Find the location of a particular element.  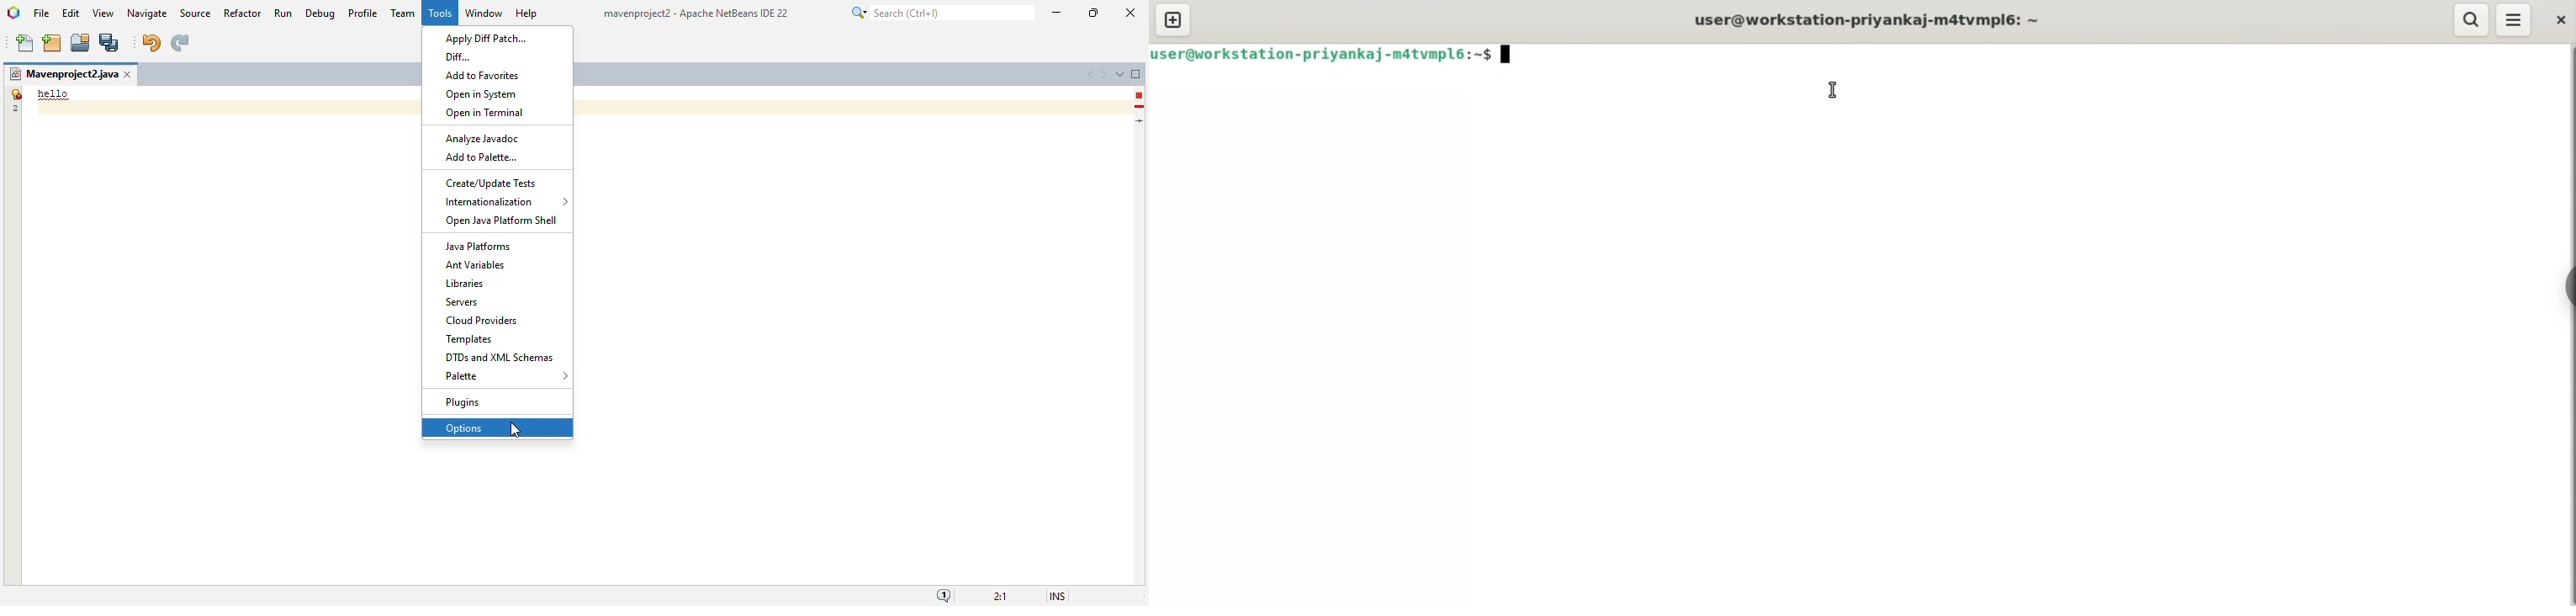

cloud providers is located at coordinates (484, 321).